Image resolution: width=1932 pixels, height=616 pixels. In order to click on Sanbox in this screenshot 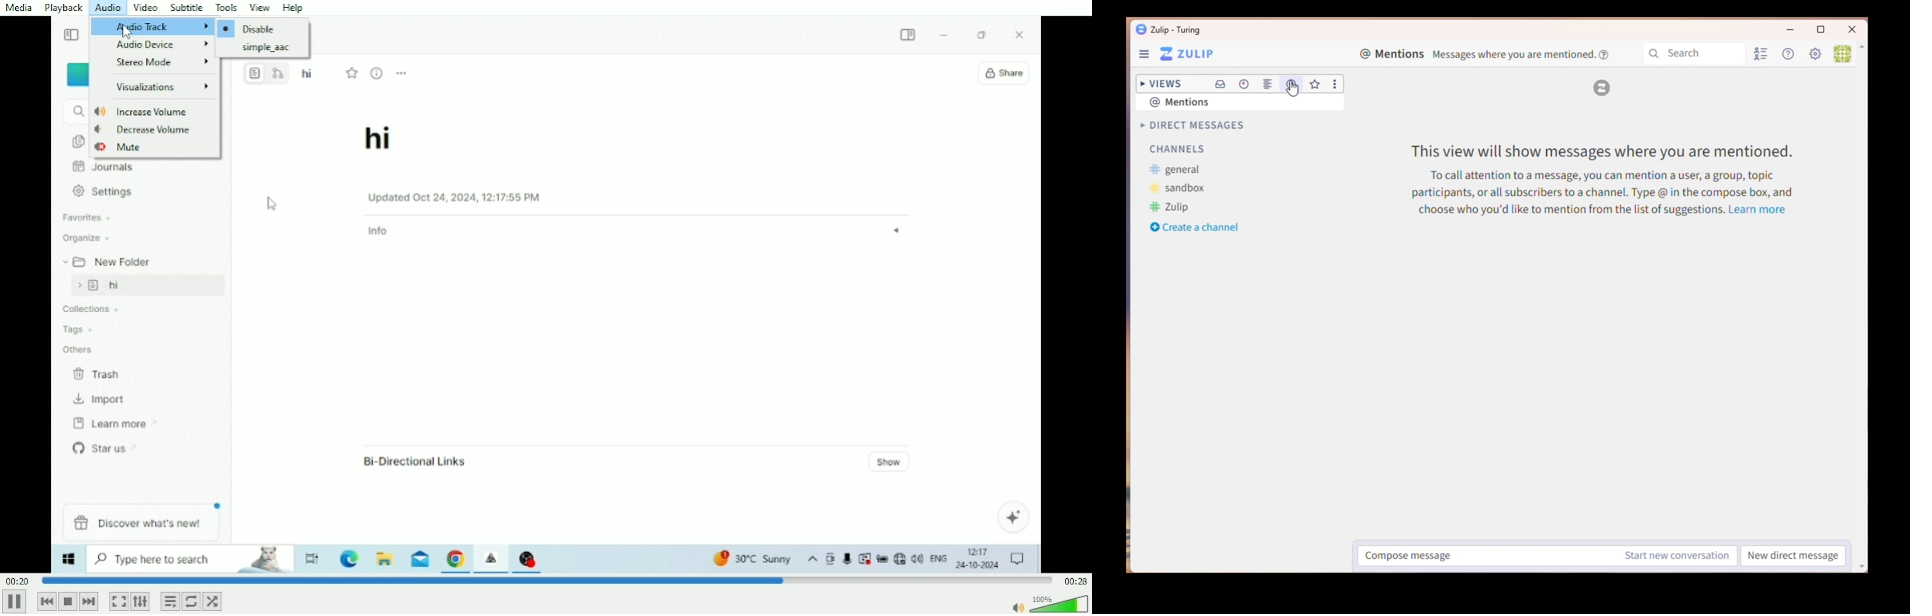, I will do `click(1179, 188)`.